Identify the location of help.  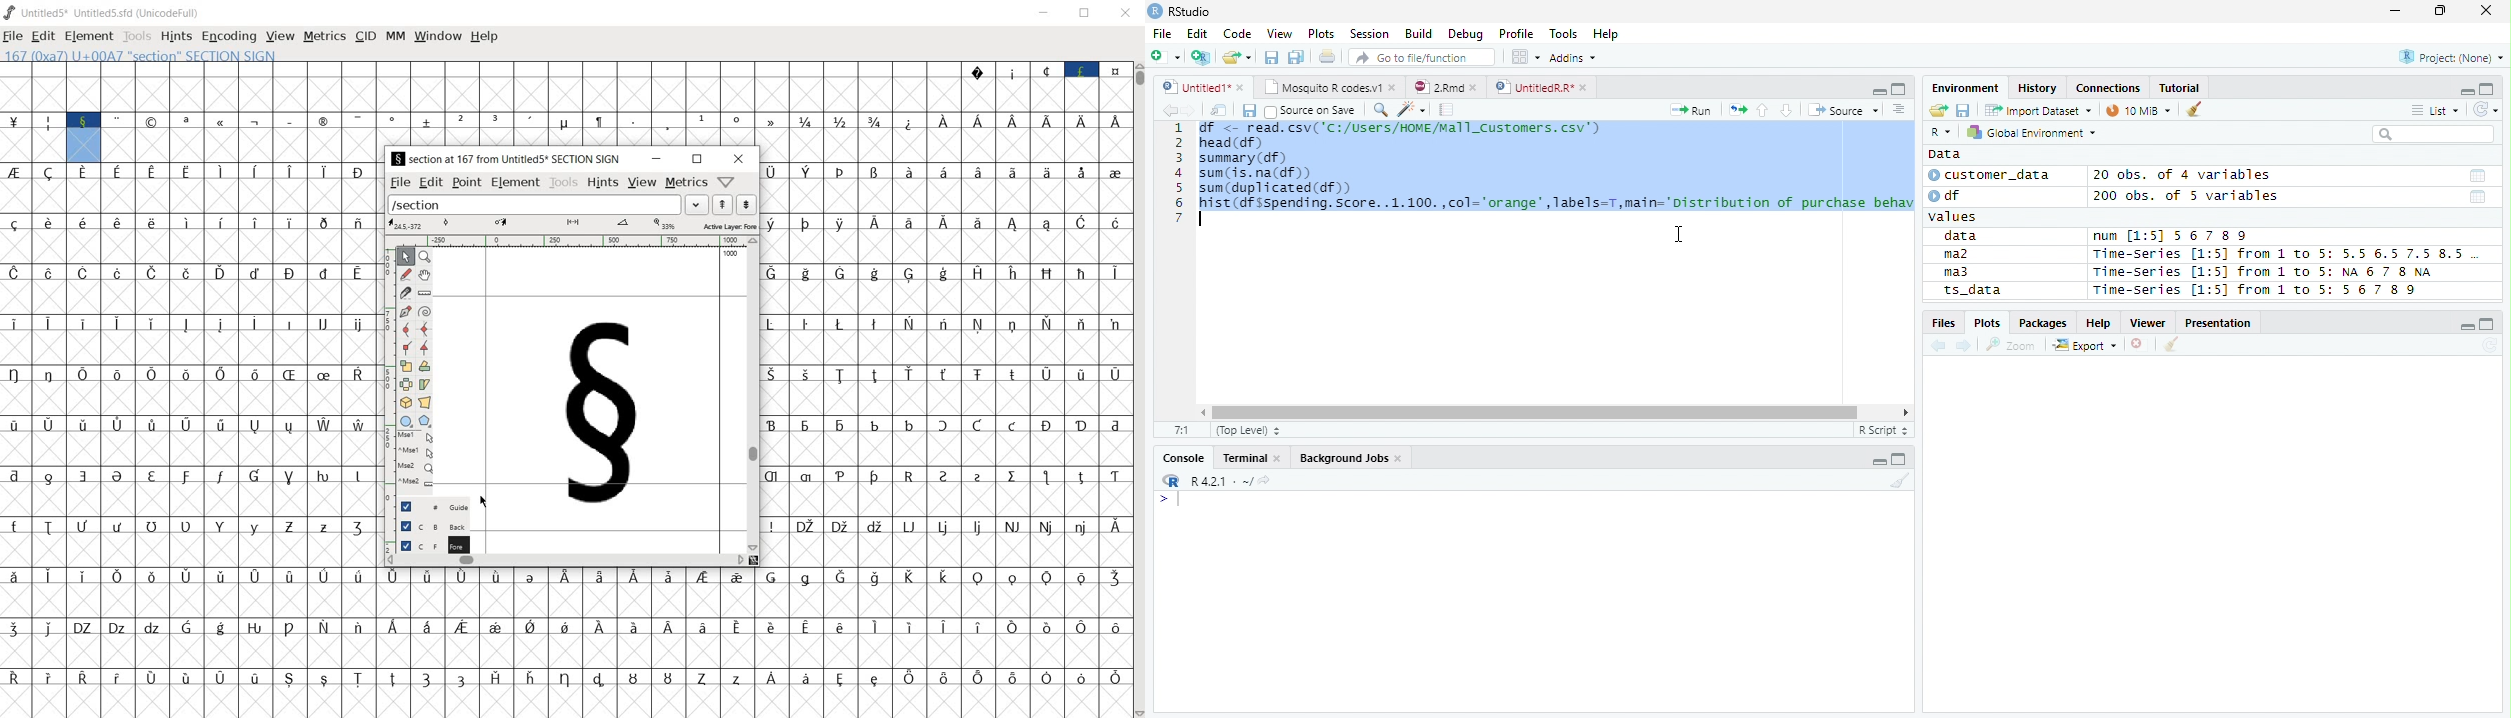
(485, 37).